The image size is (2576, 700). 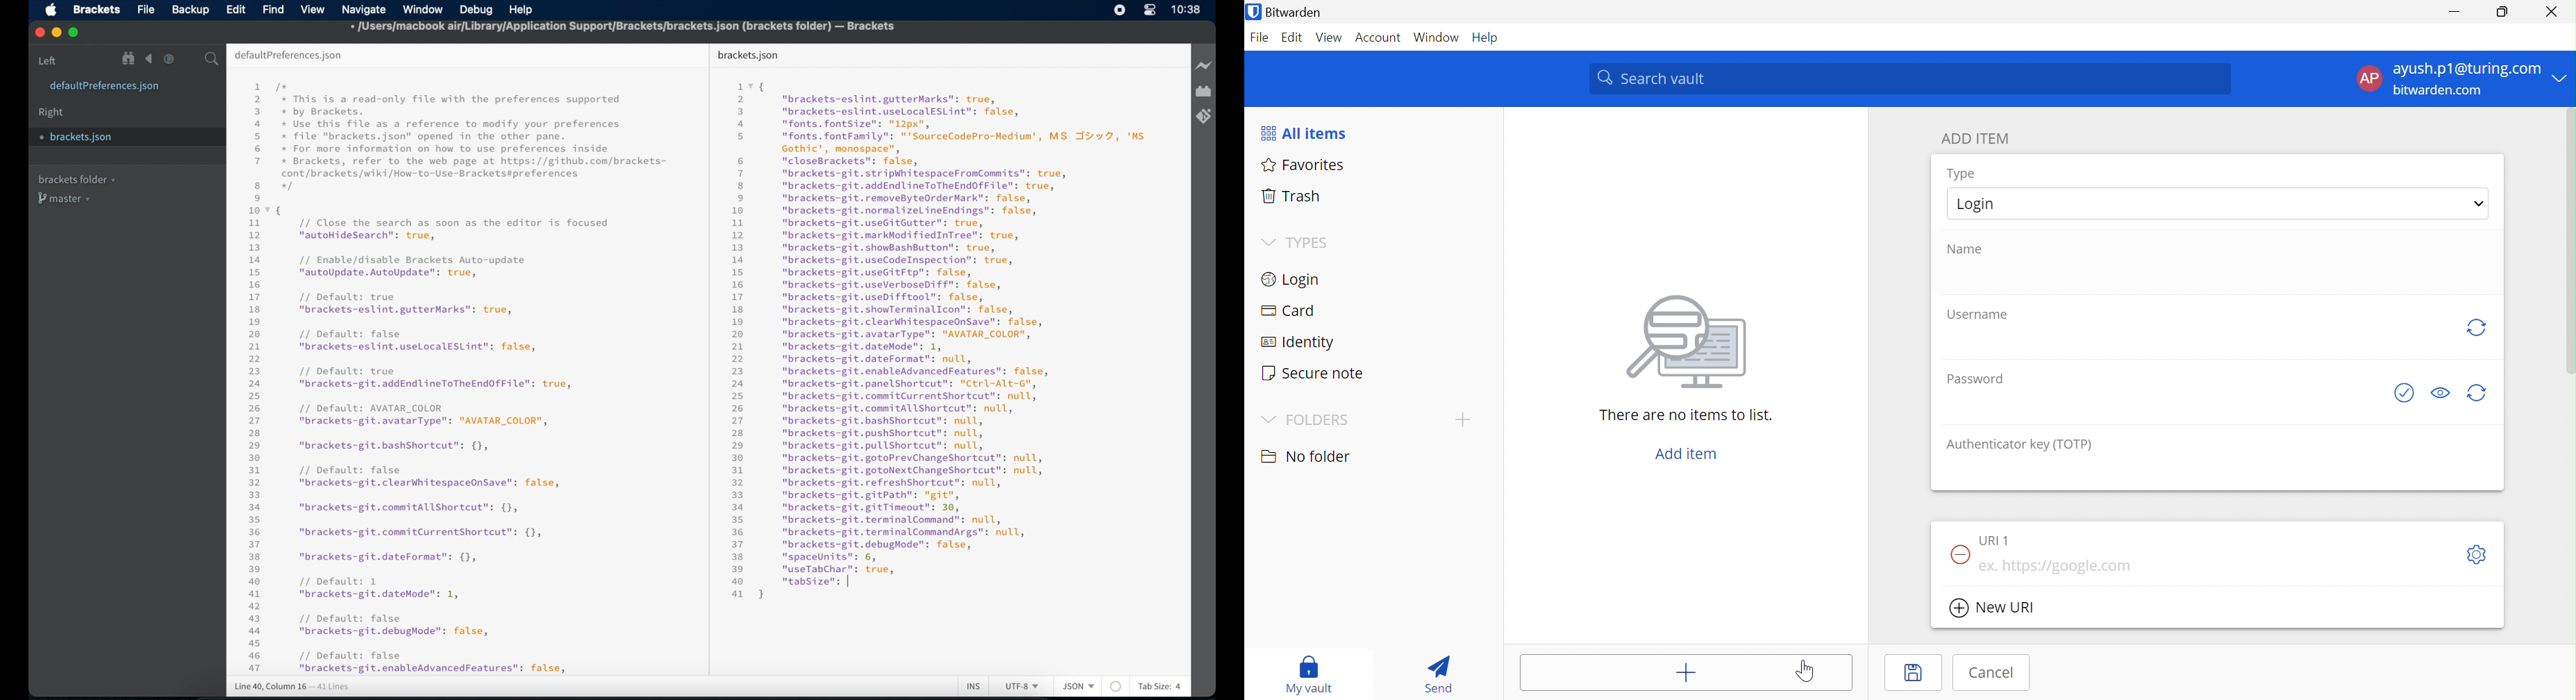 I want to click on ins, so click(x=973, y=687).